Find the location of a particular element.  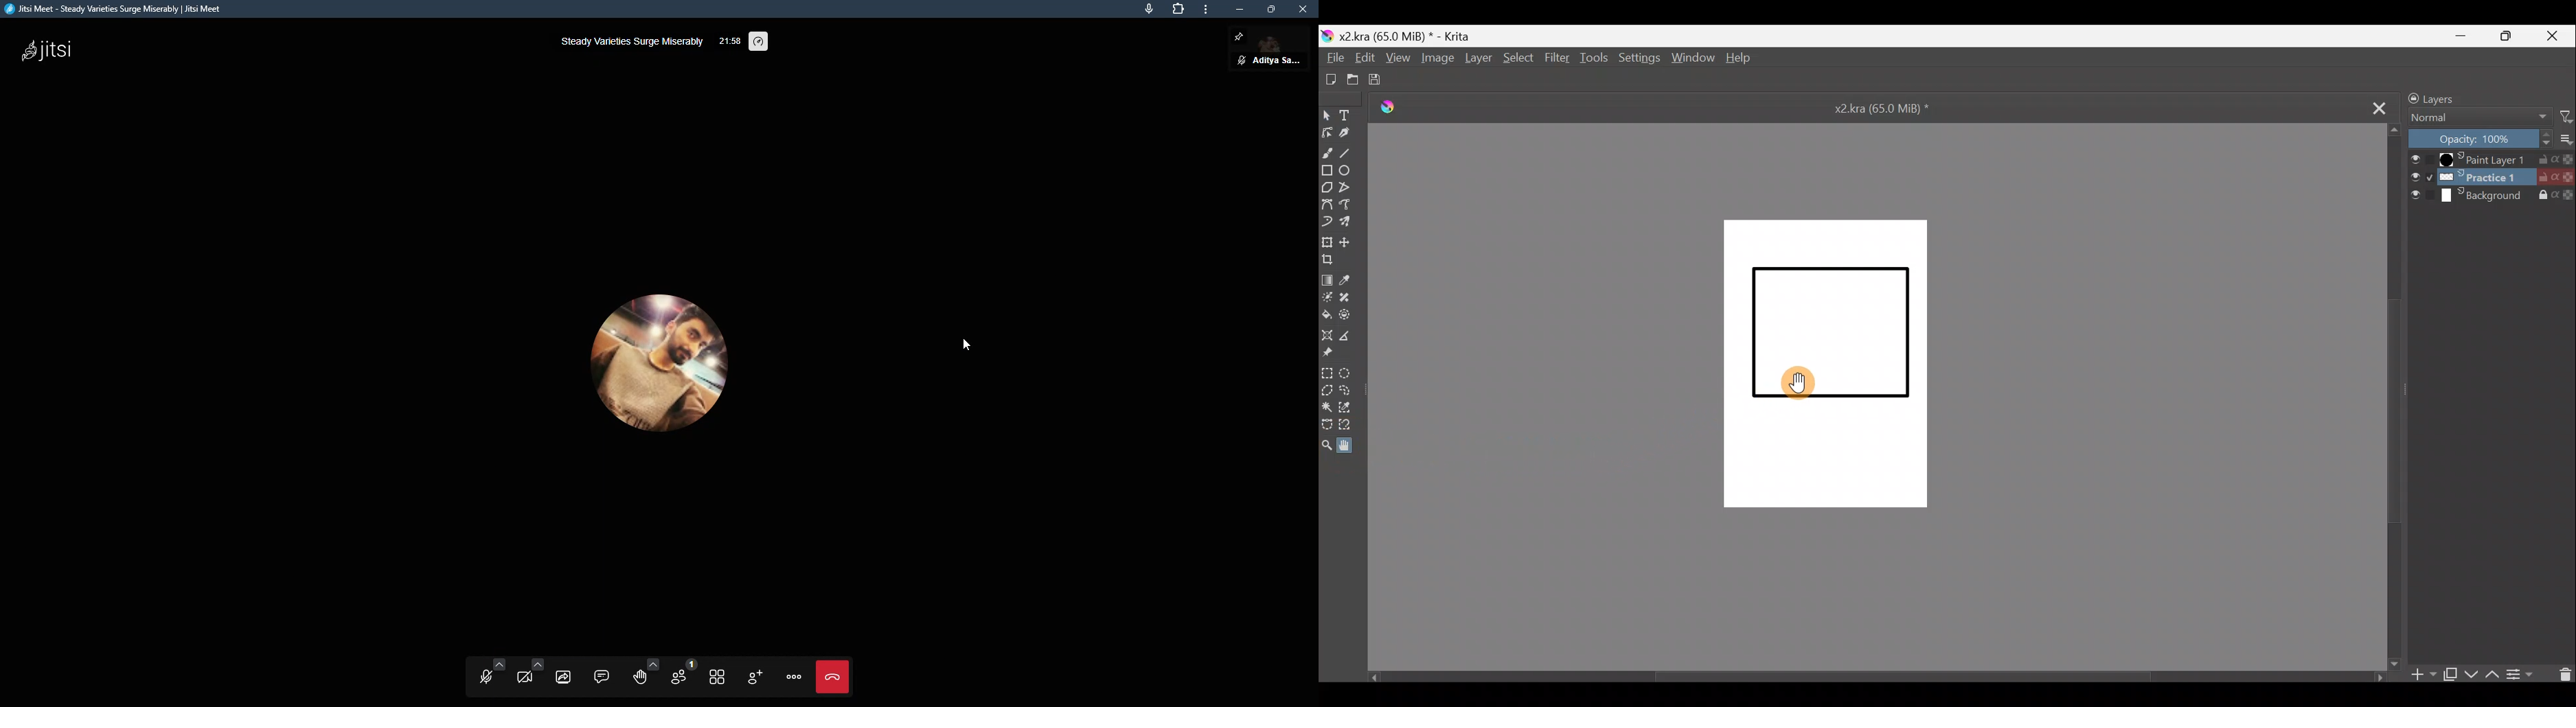

Move a layer is located at coordinates (1347, 242).